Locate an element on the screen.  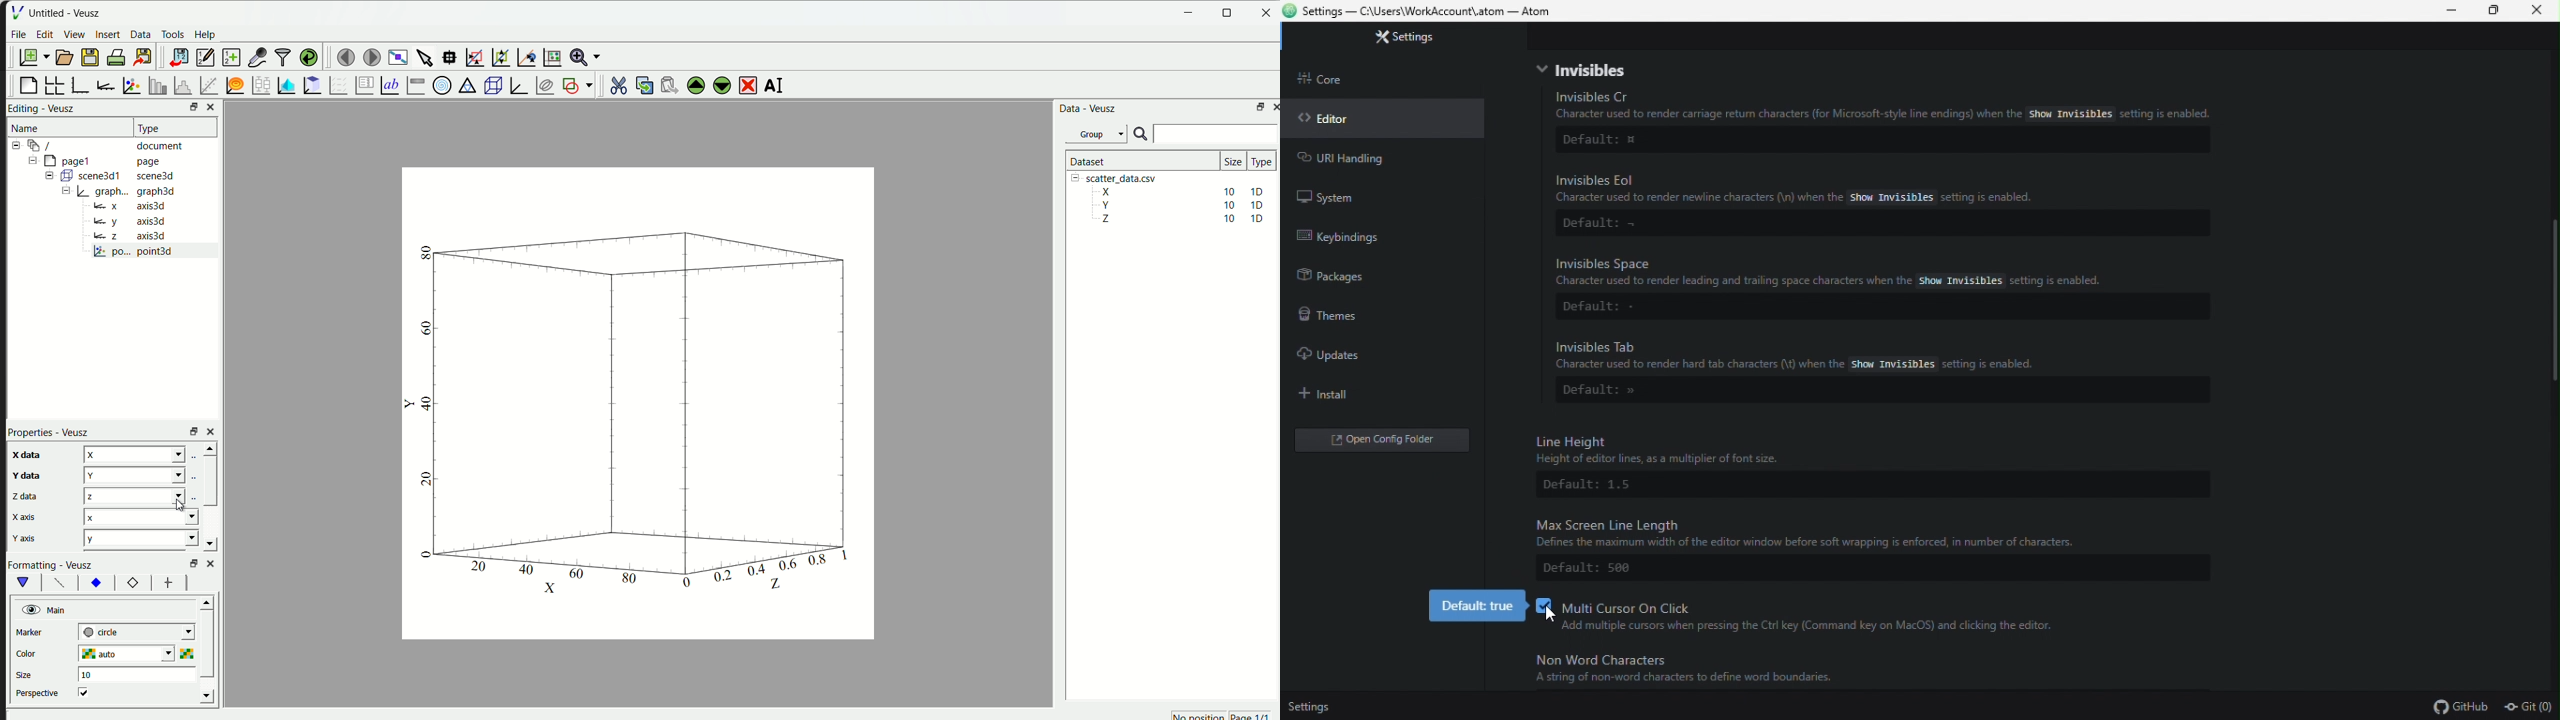
= | graph... graph3d is located at coordinates (125, 193).